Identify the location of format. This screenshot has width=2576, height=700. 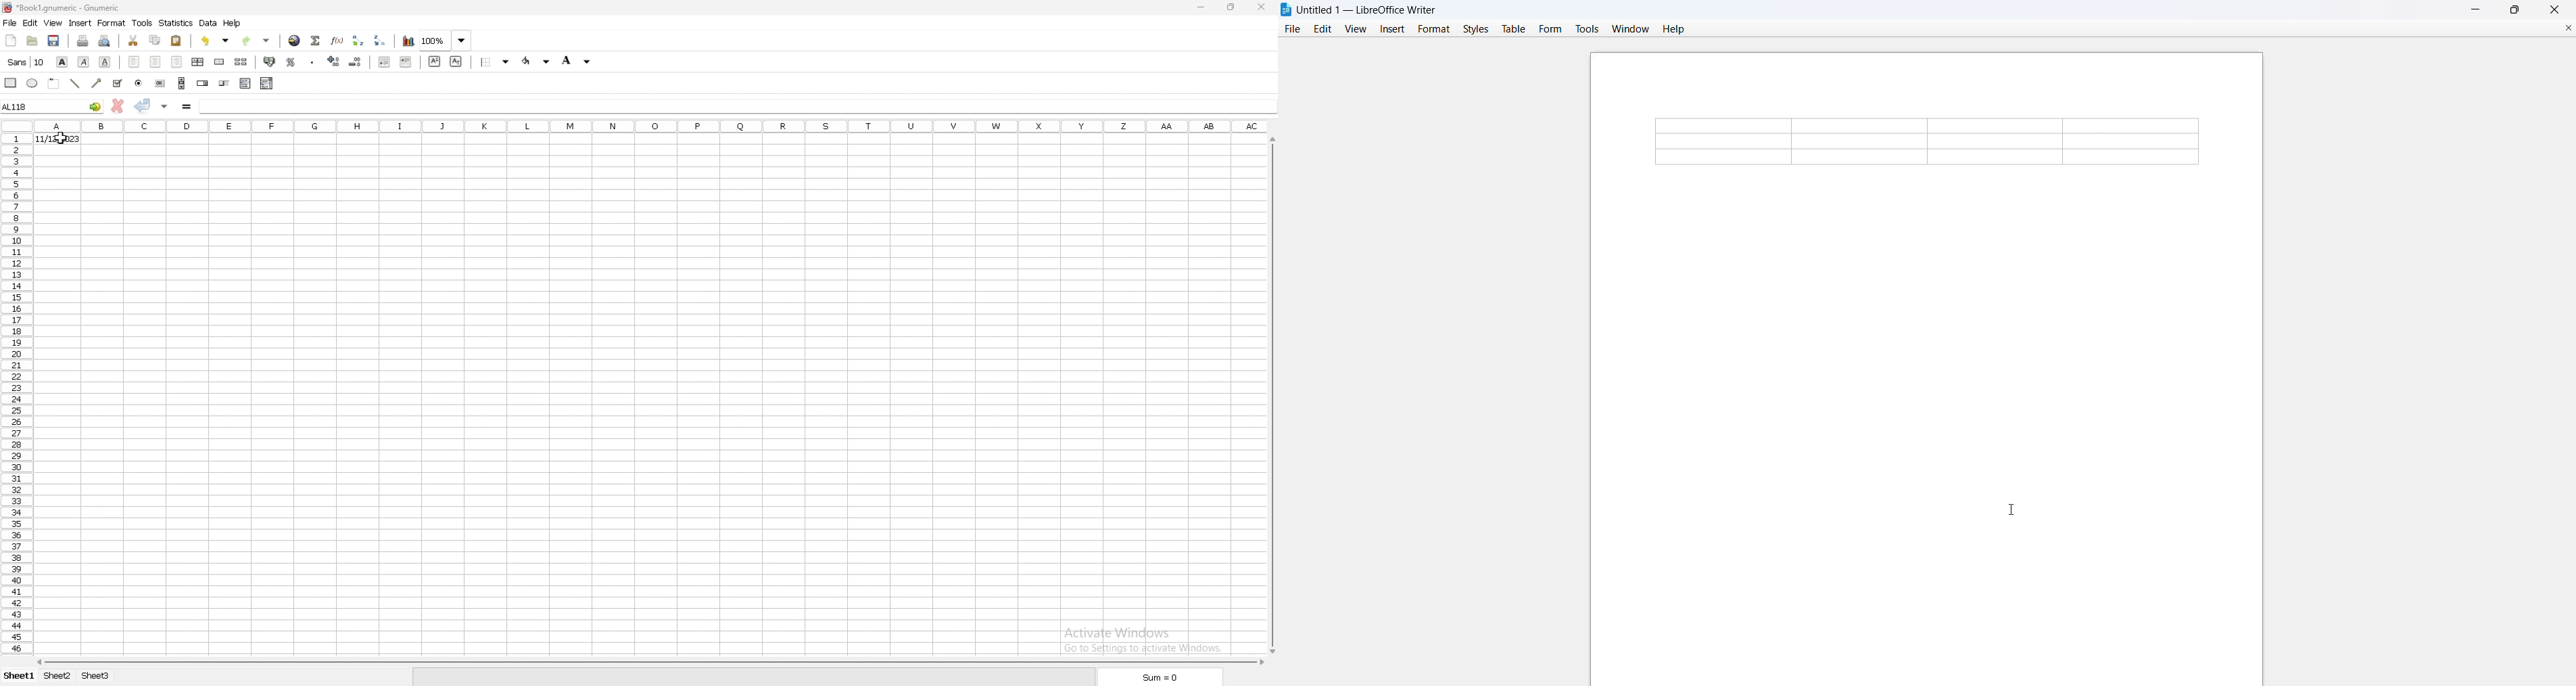
(1431, 28).